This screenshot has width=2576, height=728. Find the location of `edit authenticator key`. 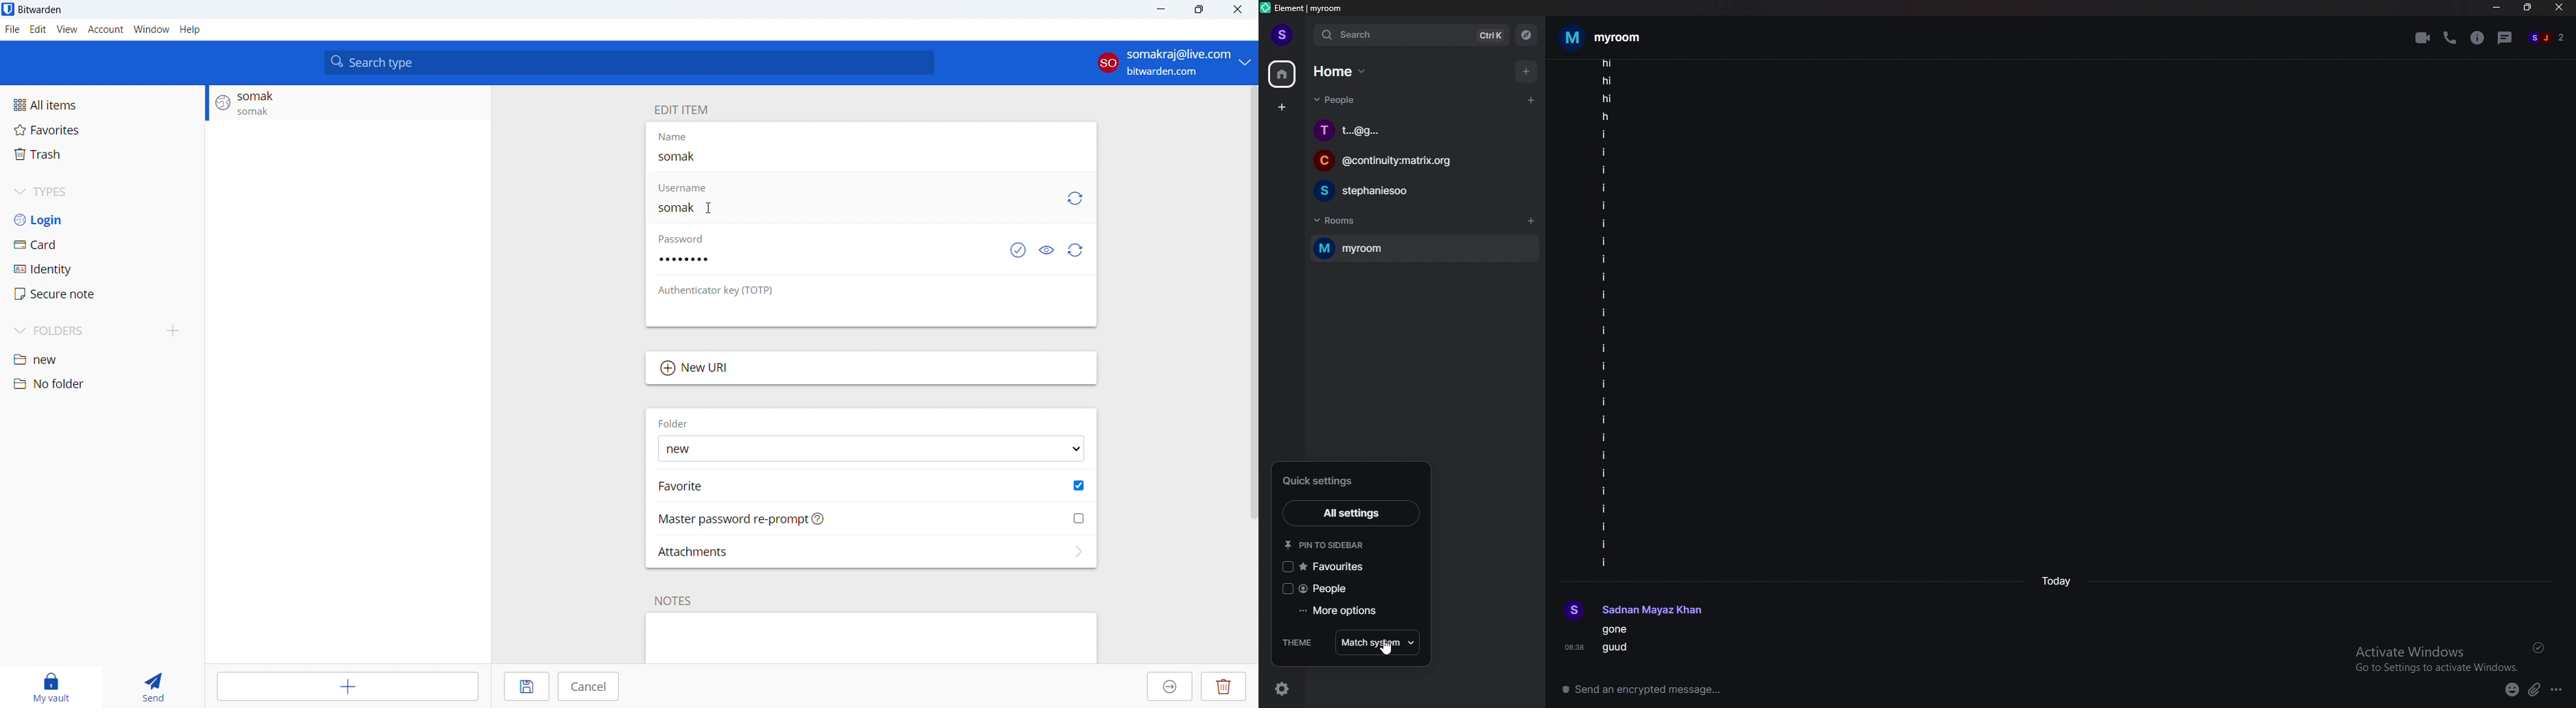

edit authenticator key is located at coordinates (871, 311).